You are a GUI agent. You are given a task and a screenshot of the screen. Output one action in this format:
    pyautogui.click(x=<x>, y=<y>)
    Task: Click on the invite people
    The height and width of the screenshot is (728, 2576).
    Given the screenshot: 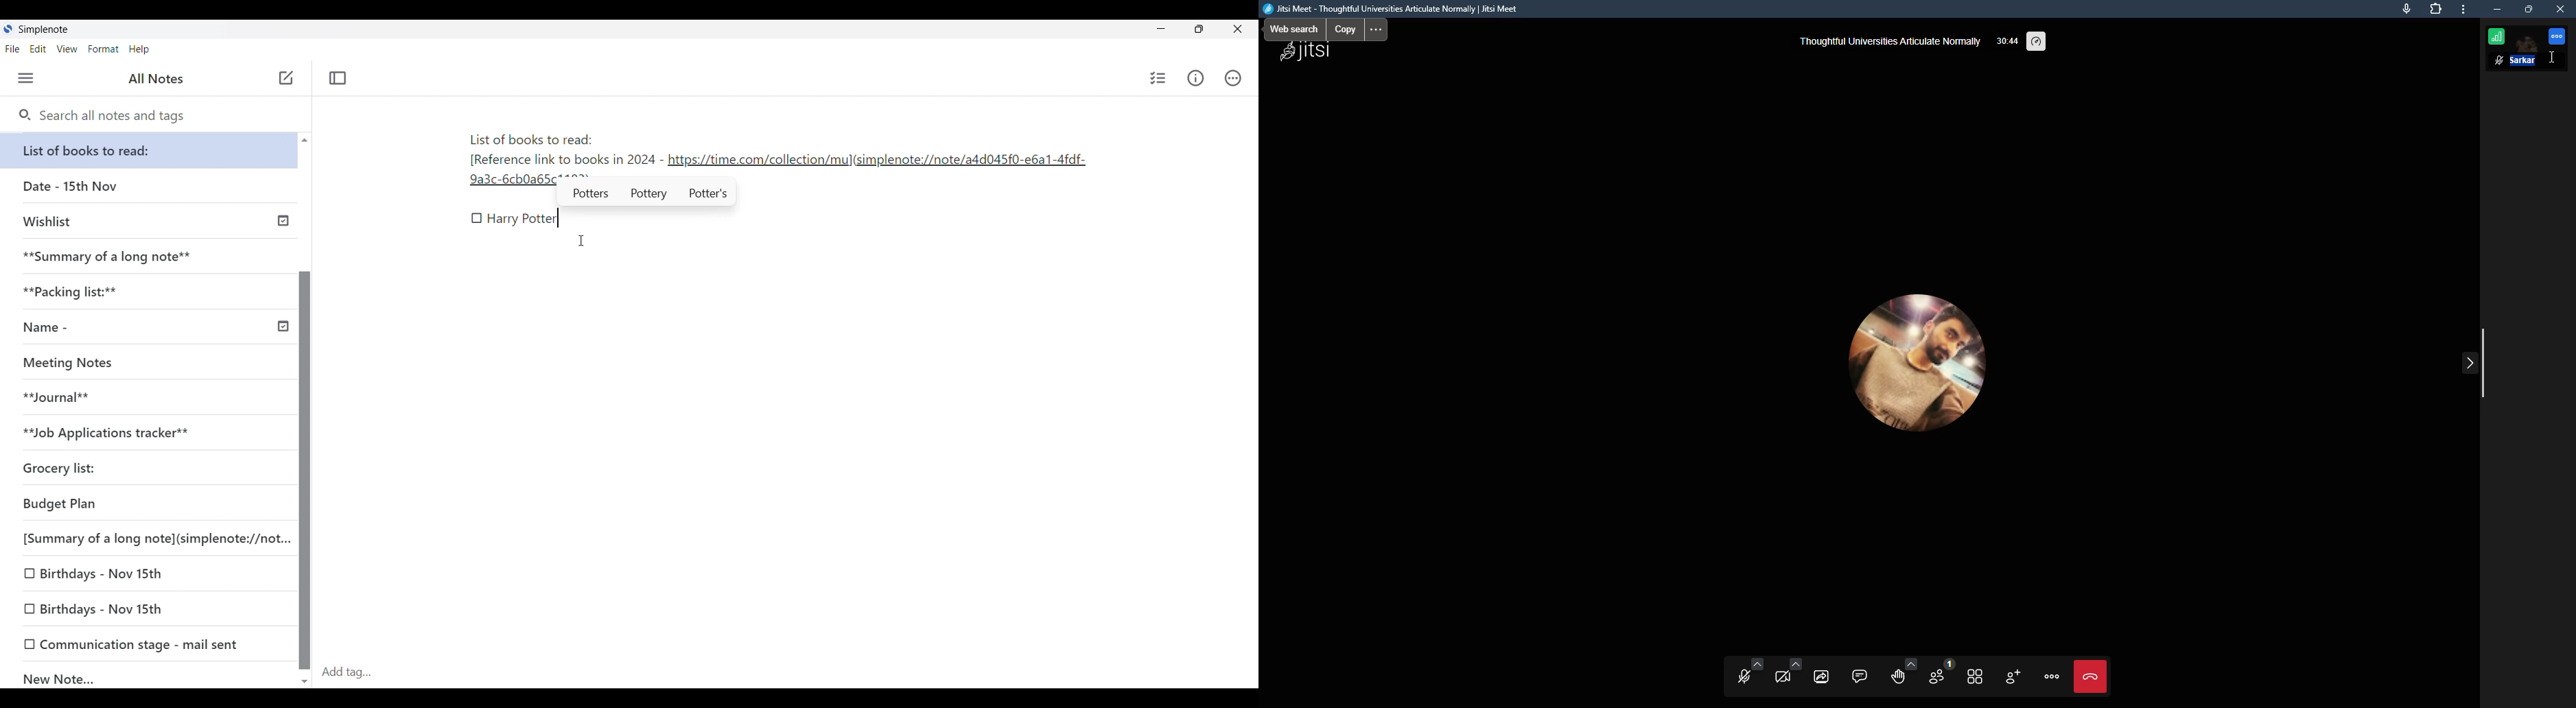 What is the action you would take?
    pyautogui.click(x=2014, y=676)
    